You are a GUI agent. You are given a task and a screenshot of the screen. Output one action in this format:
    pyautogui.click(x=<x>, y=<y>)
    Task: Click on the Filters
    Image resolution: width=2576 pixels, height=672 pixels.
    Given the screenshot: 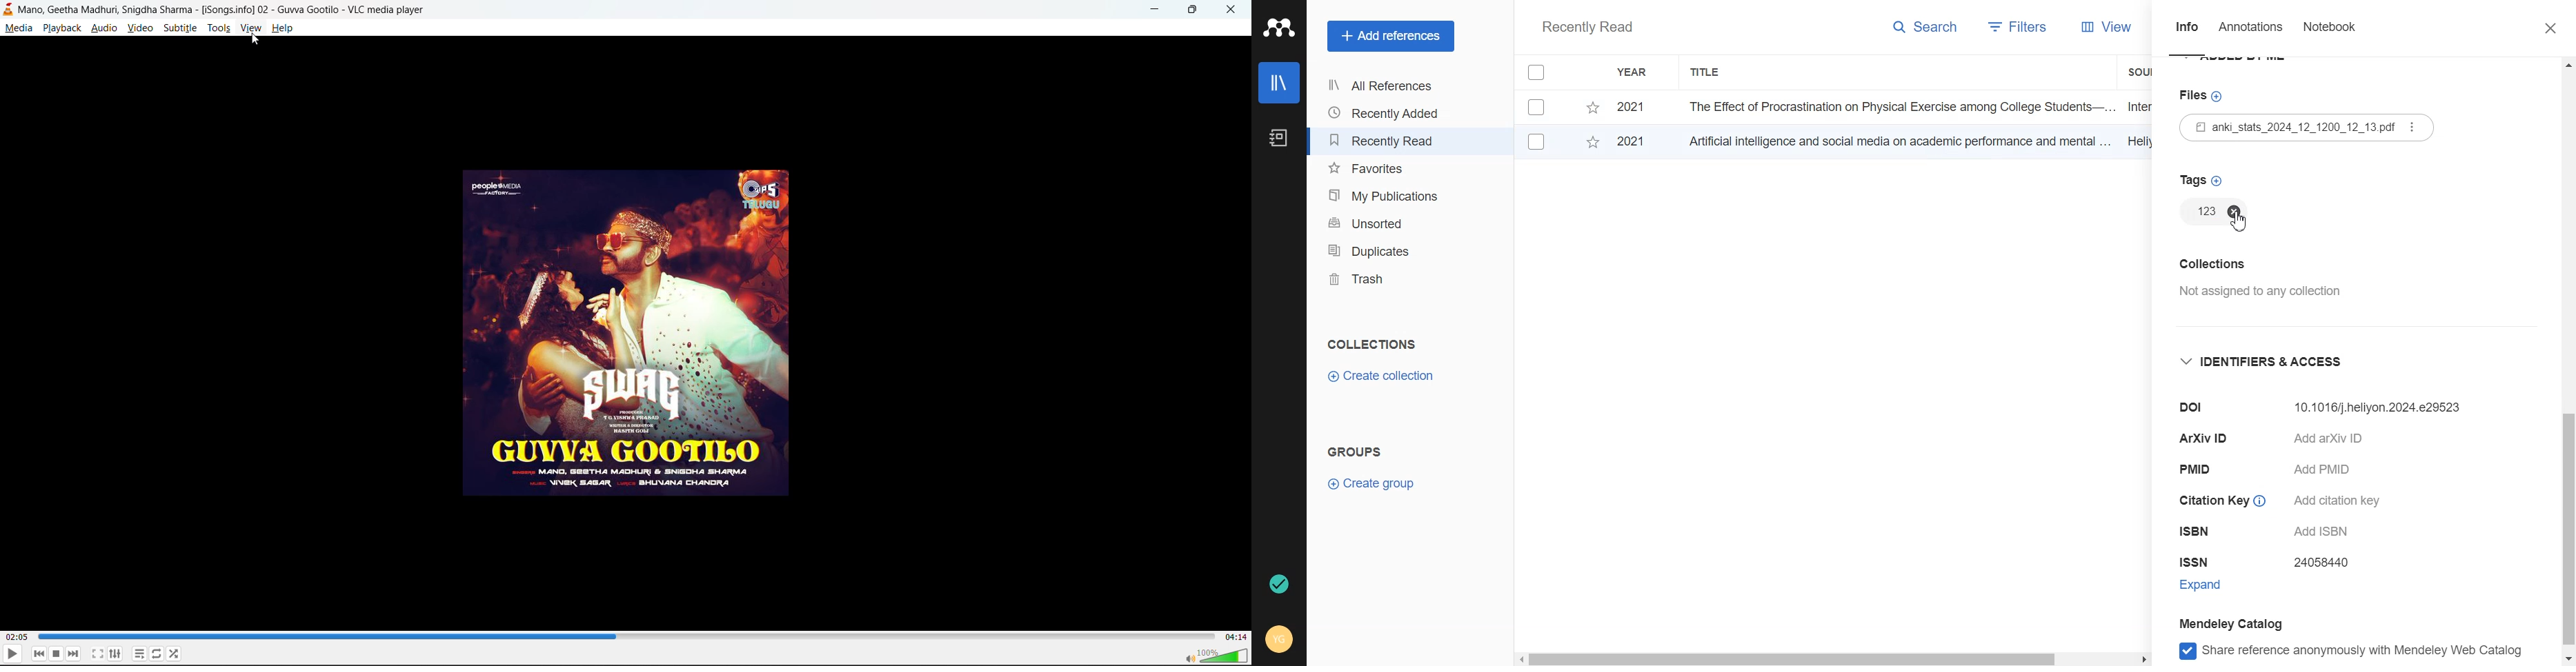 What is the action you would take?
    pyautogui.click(x=2012, y=28)
    